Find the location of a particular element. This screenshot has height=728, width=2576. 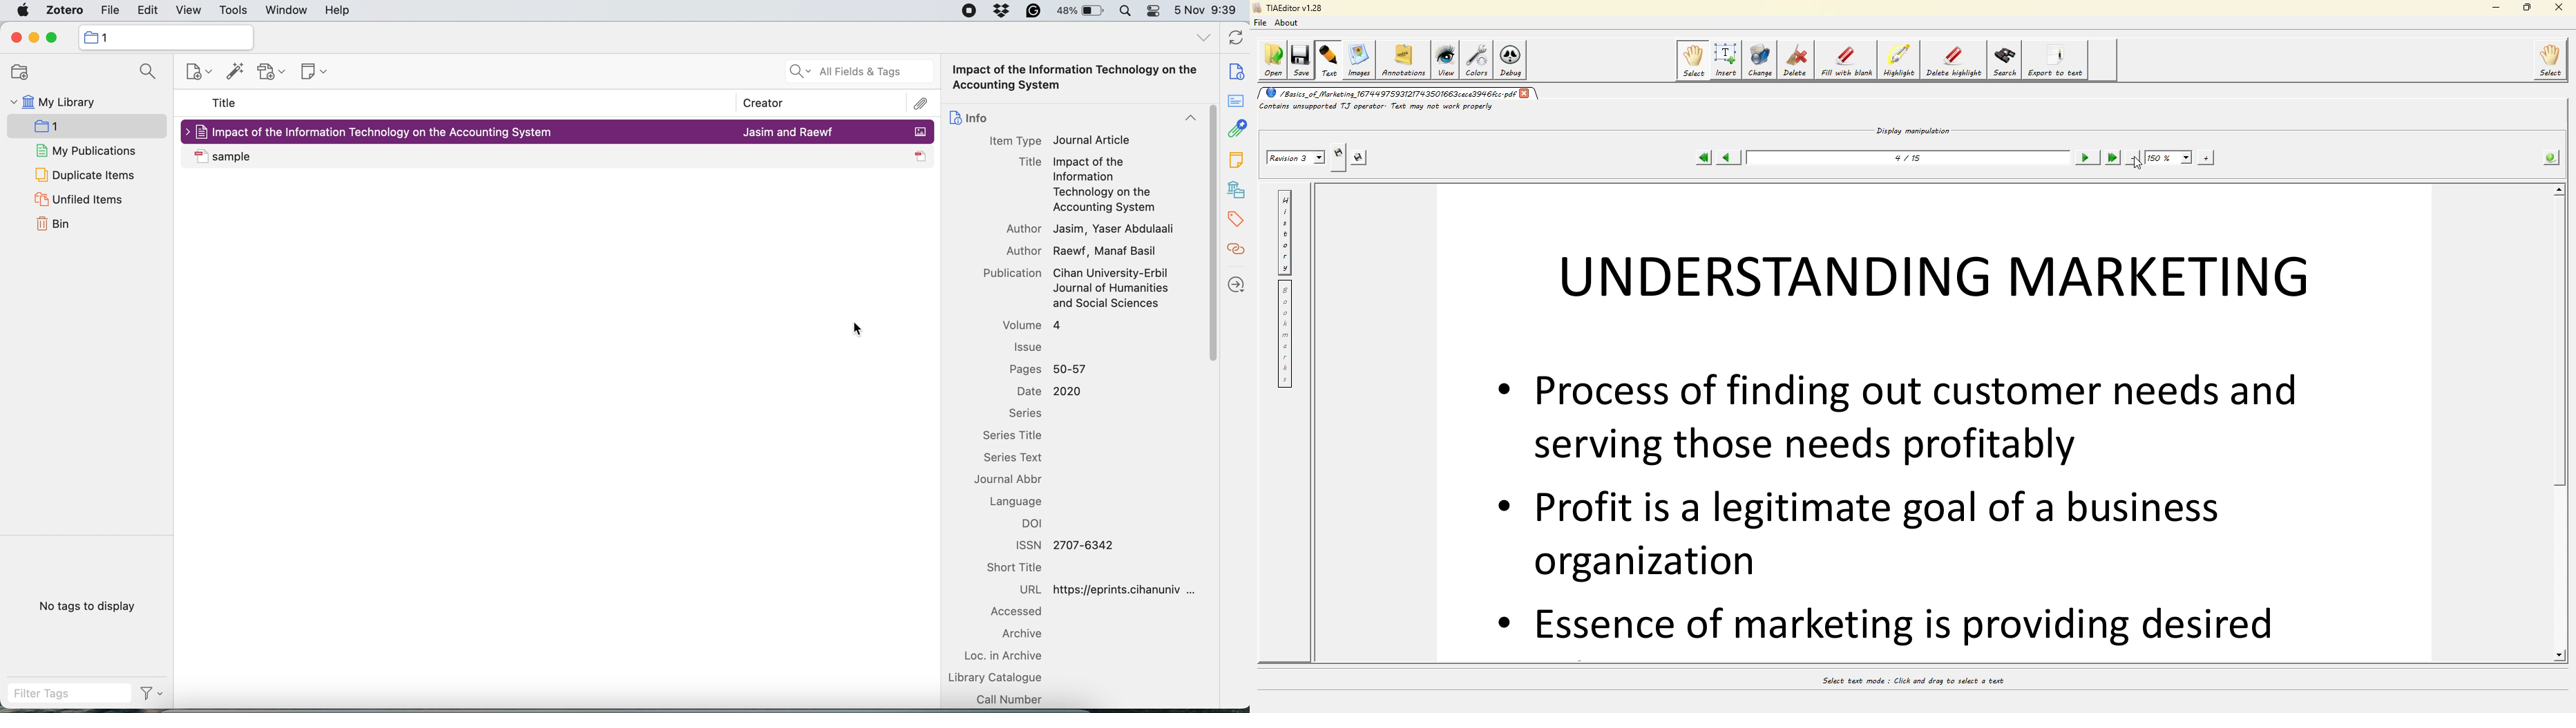

issues is located at coordinates (1028, 346).